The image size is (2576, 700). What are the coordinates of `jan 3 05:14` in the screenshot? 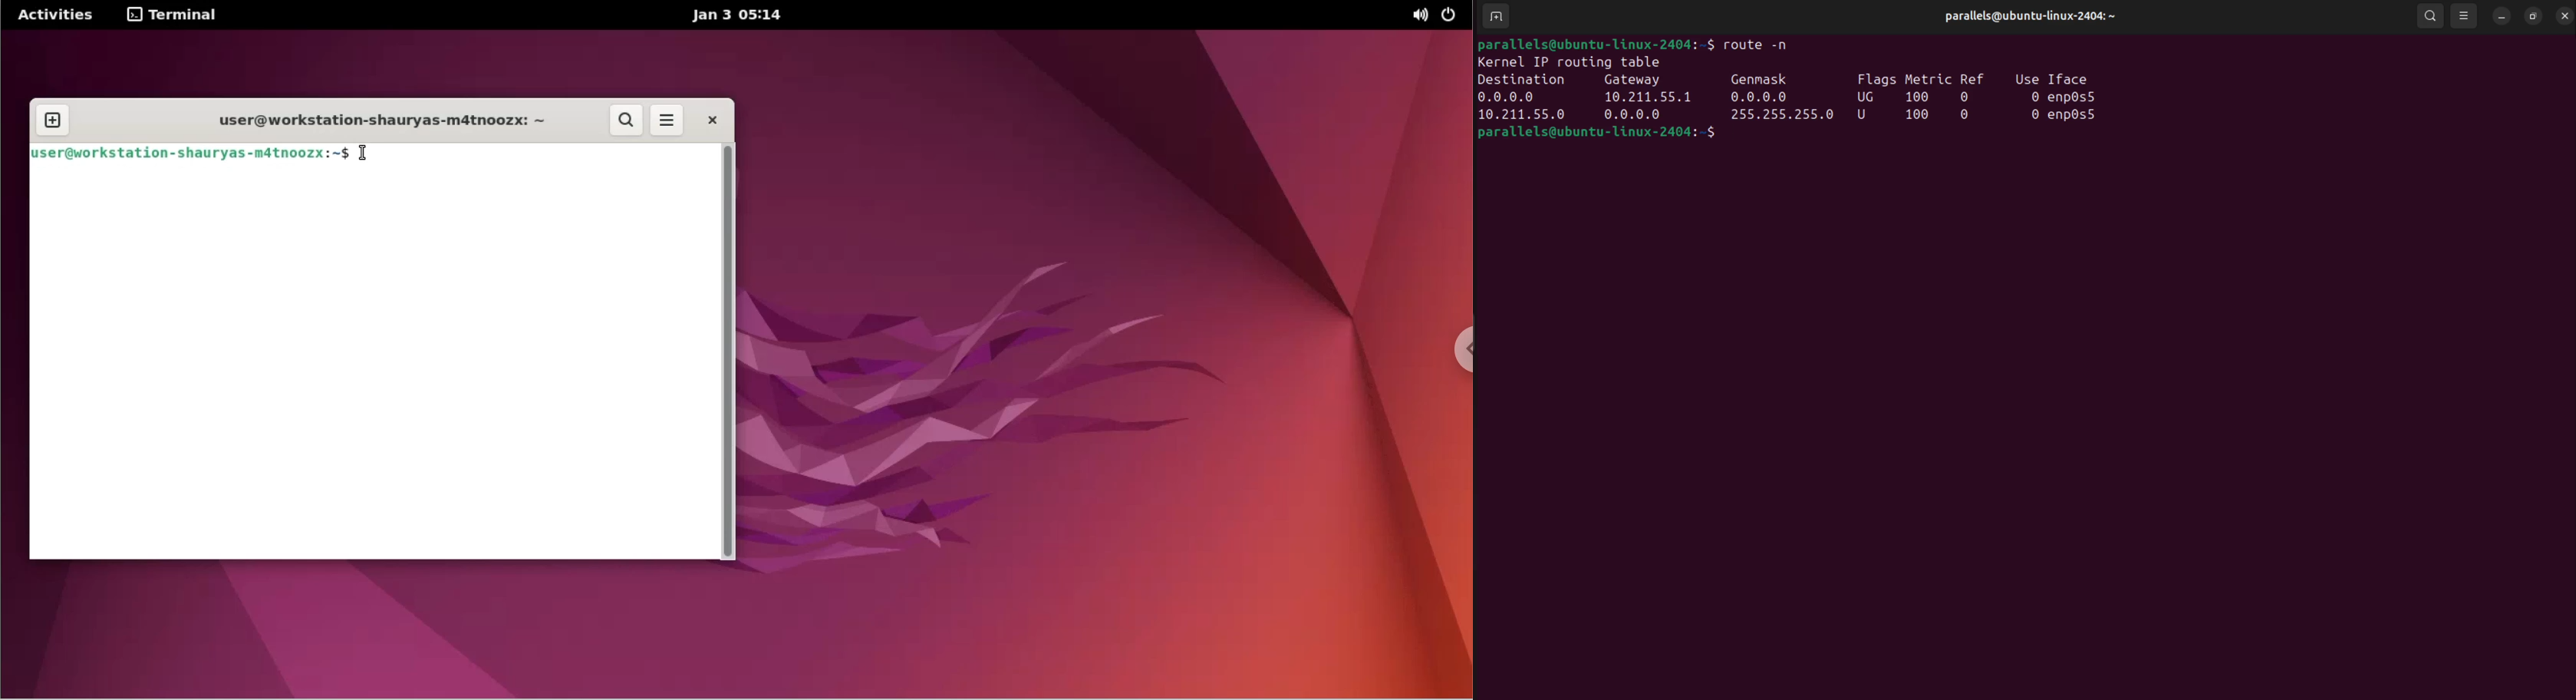 It's located at (737, 16).